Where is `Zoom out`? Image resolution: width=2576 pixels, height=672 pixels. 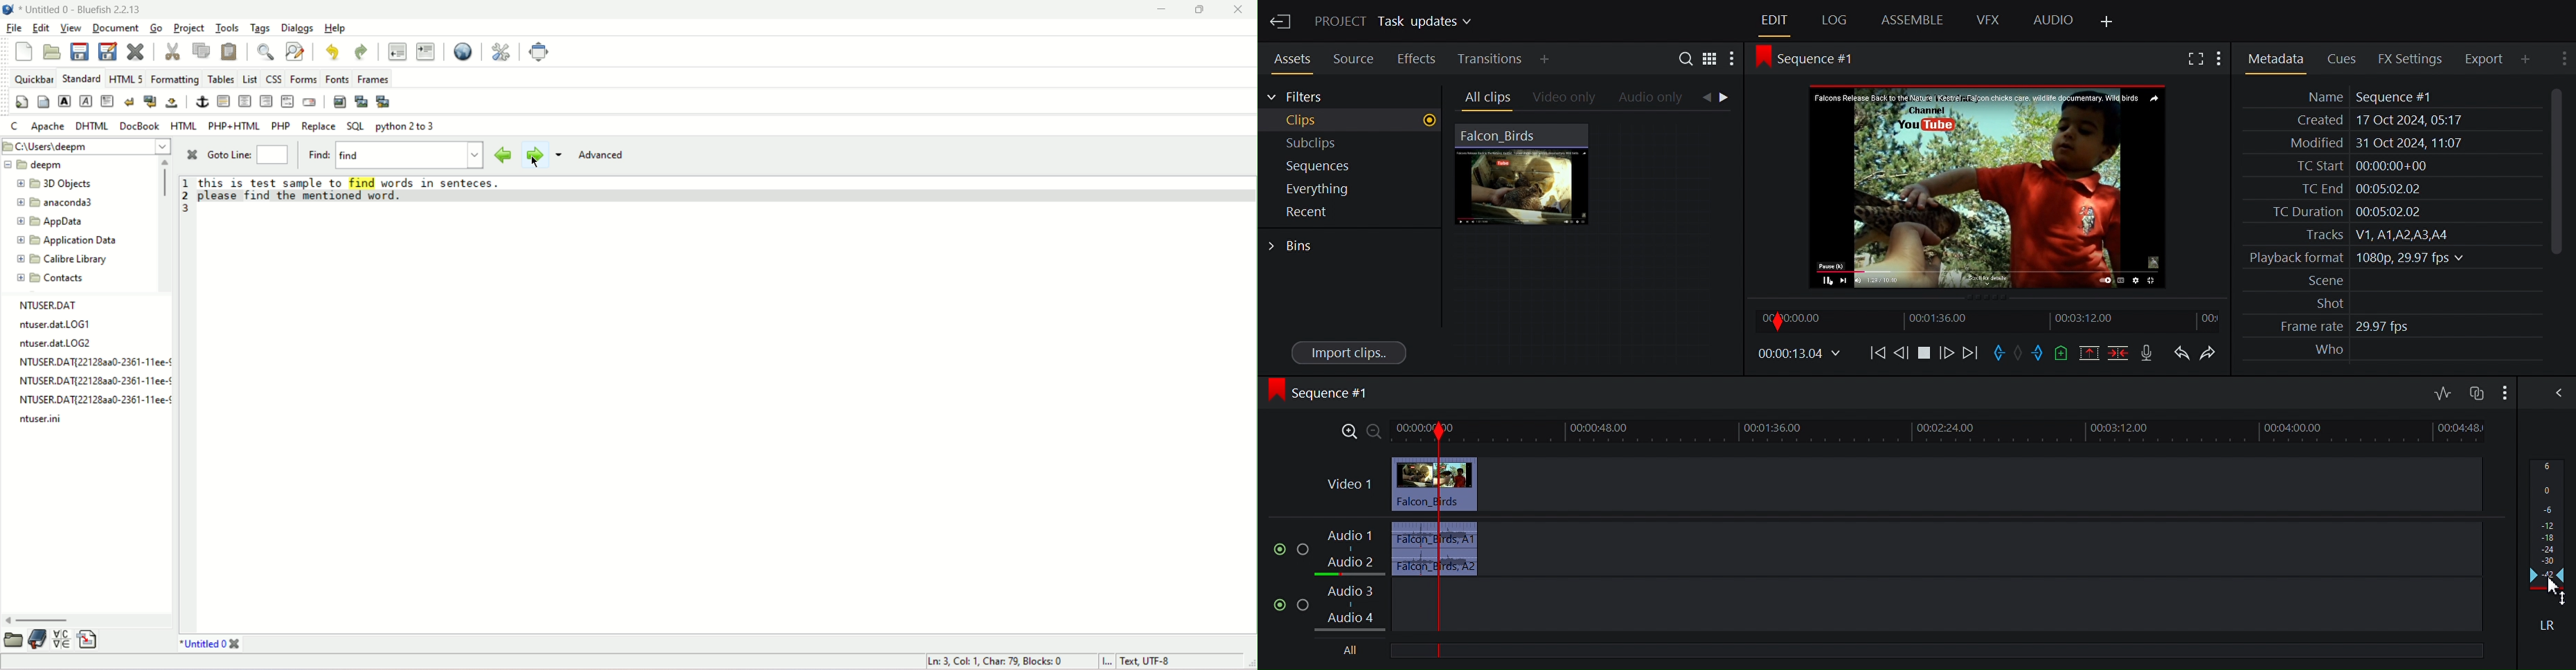 Zoom out is located at coordinates (1375, 432).